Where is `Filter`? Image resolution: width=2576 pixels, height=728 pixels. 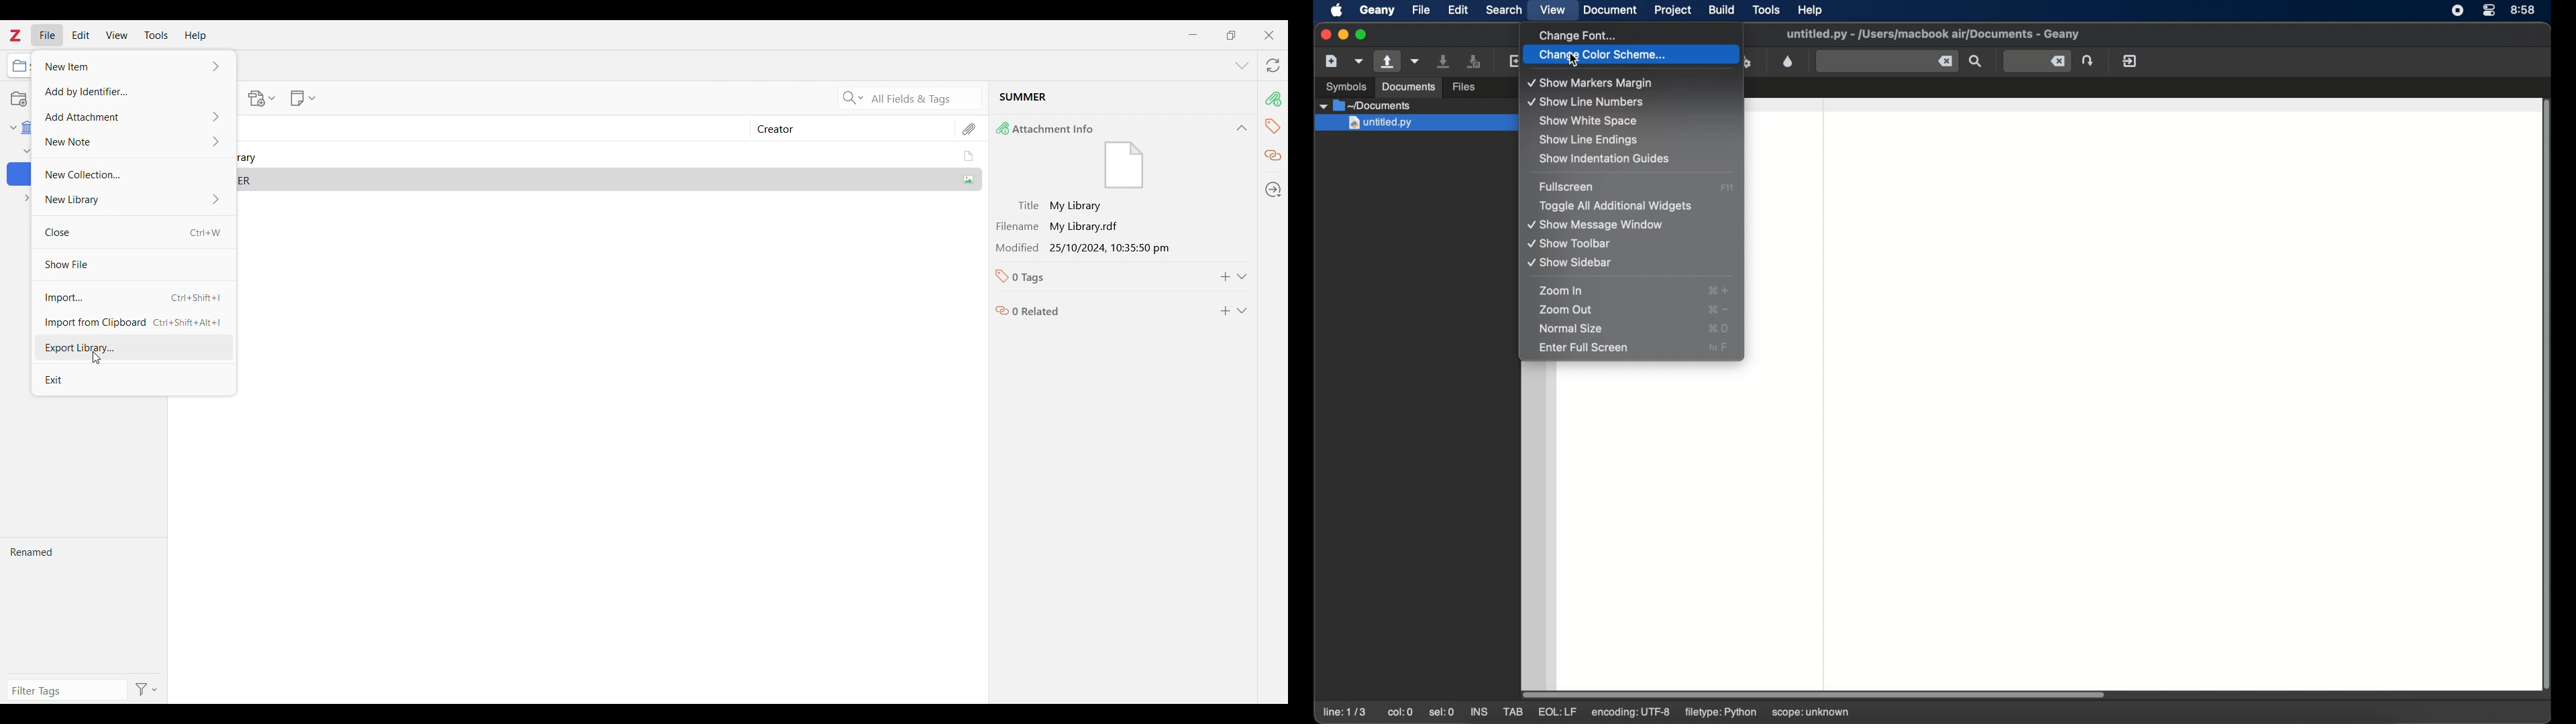 Filter is located at coordinates (148, 689).